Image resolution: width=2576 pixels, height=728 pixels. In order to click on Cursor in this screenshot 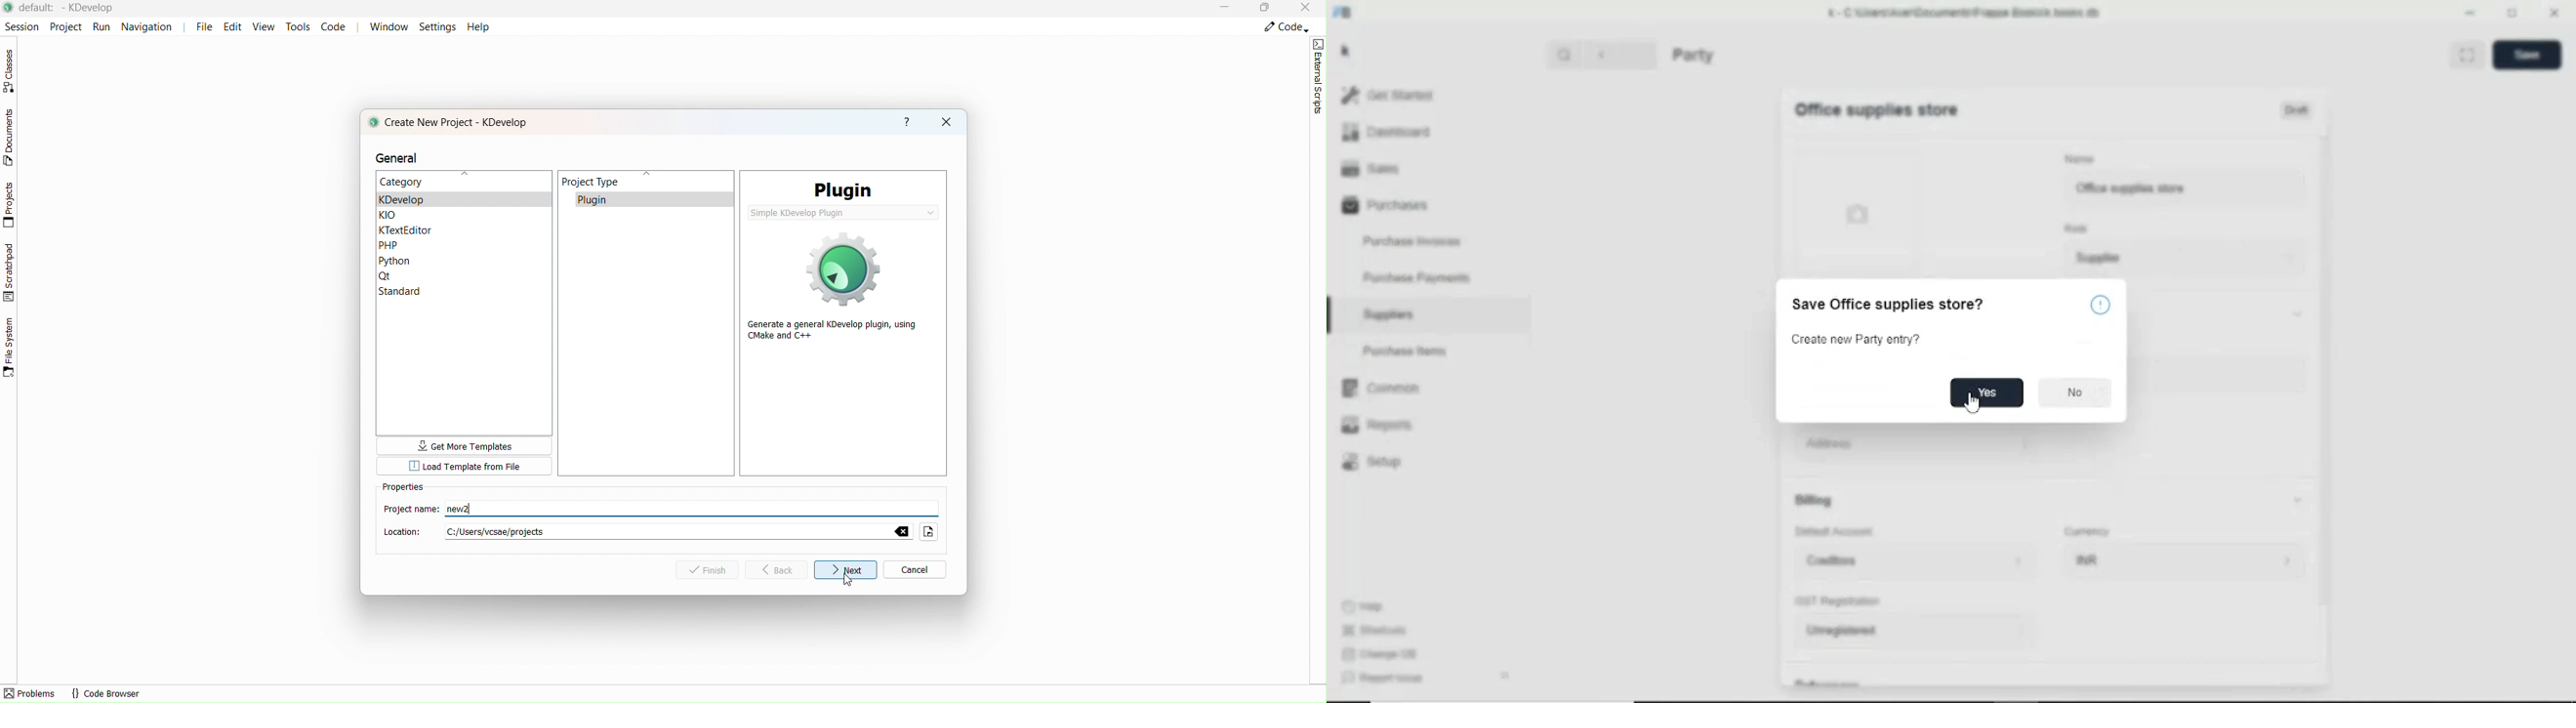, I will do `click(2188, 188)`.